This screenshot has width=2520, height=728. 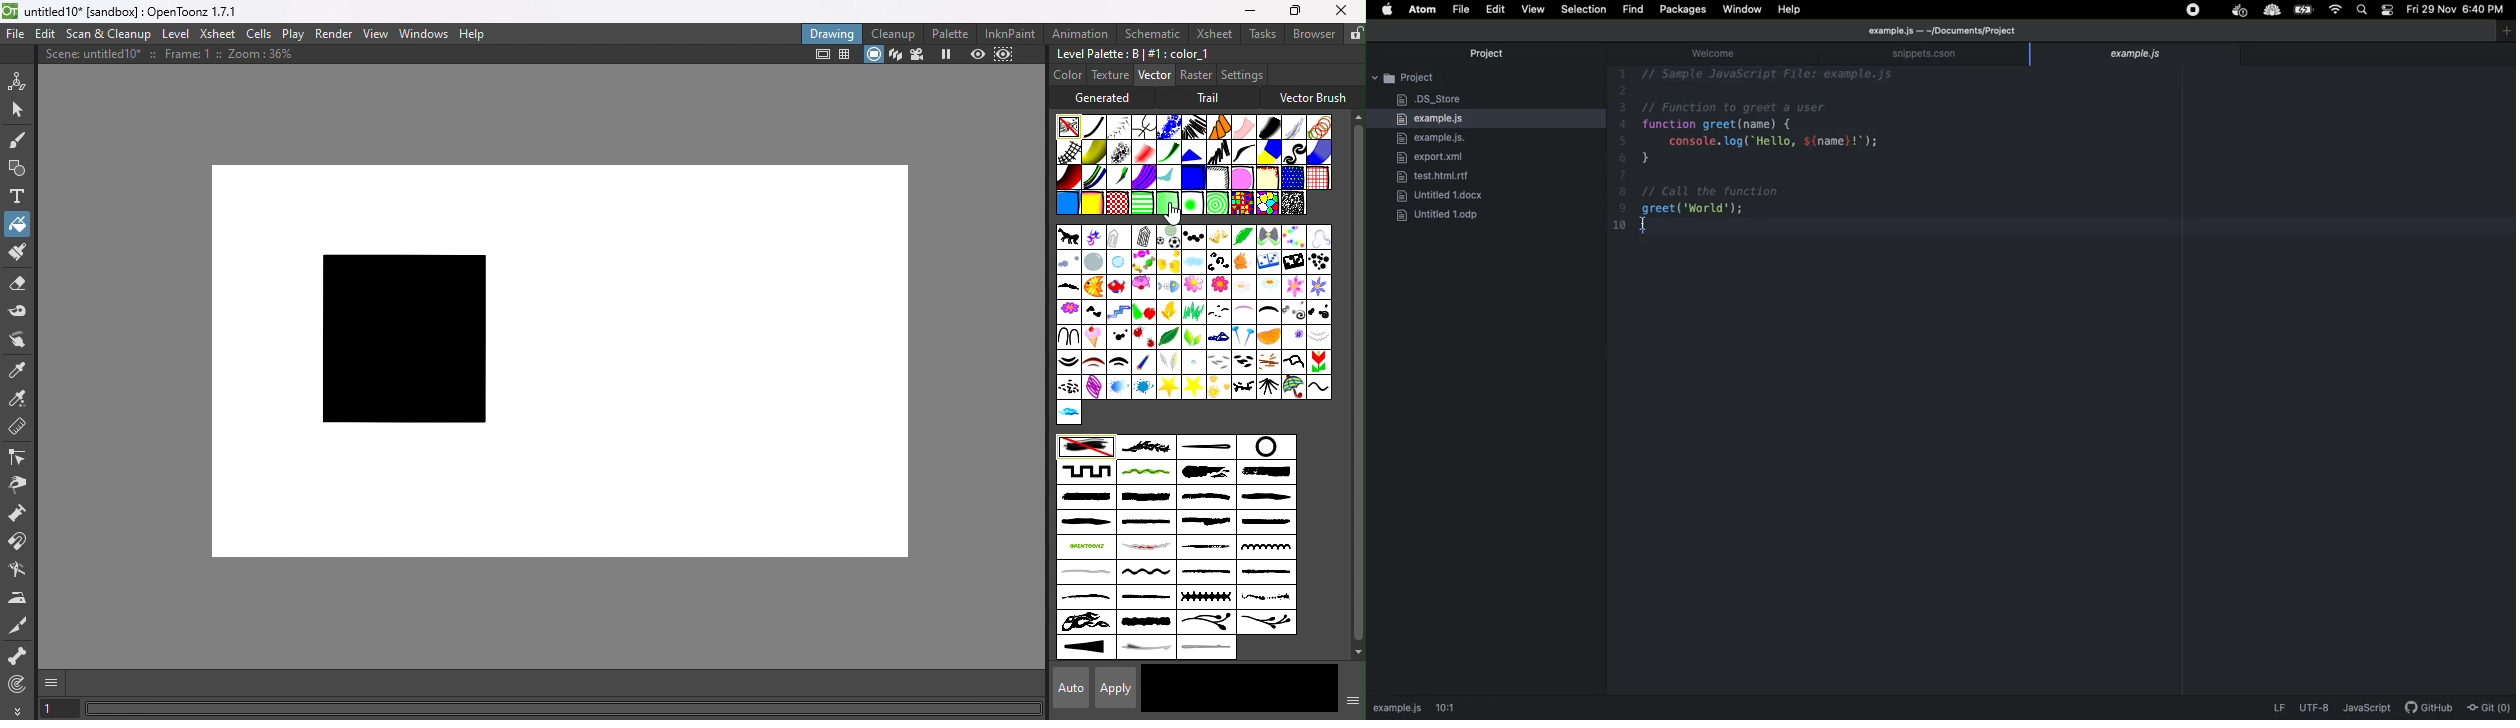 What do you see at coordinates (1293, 387) in the screenshot?
I see `Umbrella` at bounding box center [1293, 387].